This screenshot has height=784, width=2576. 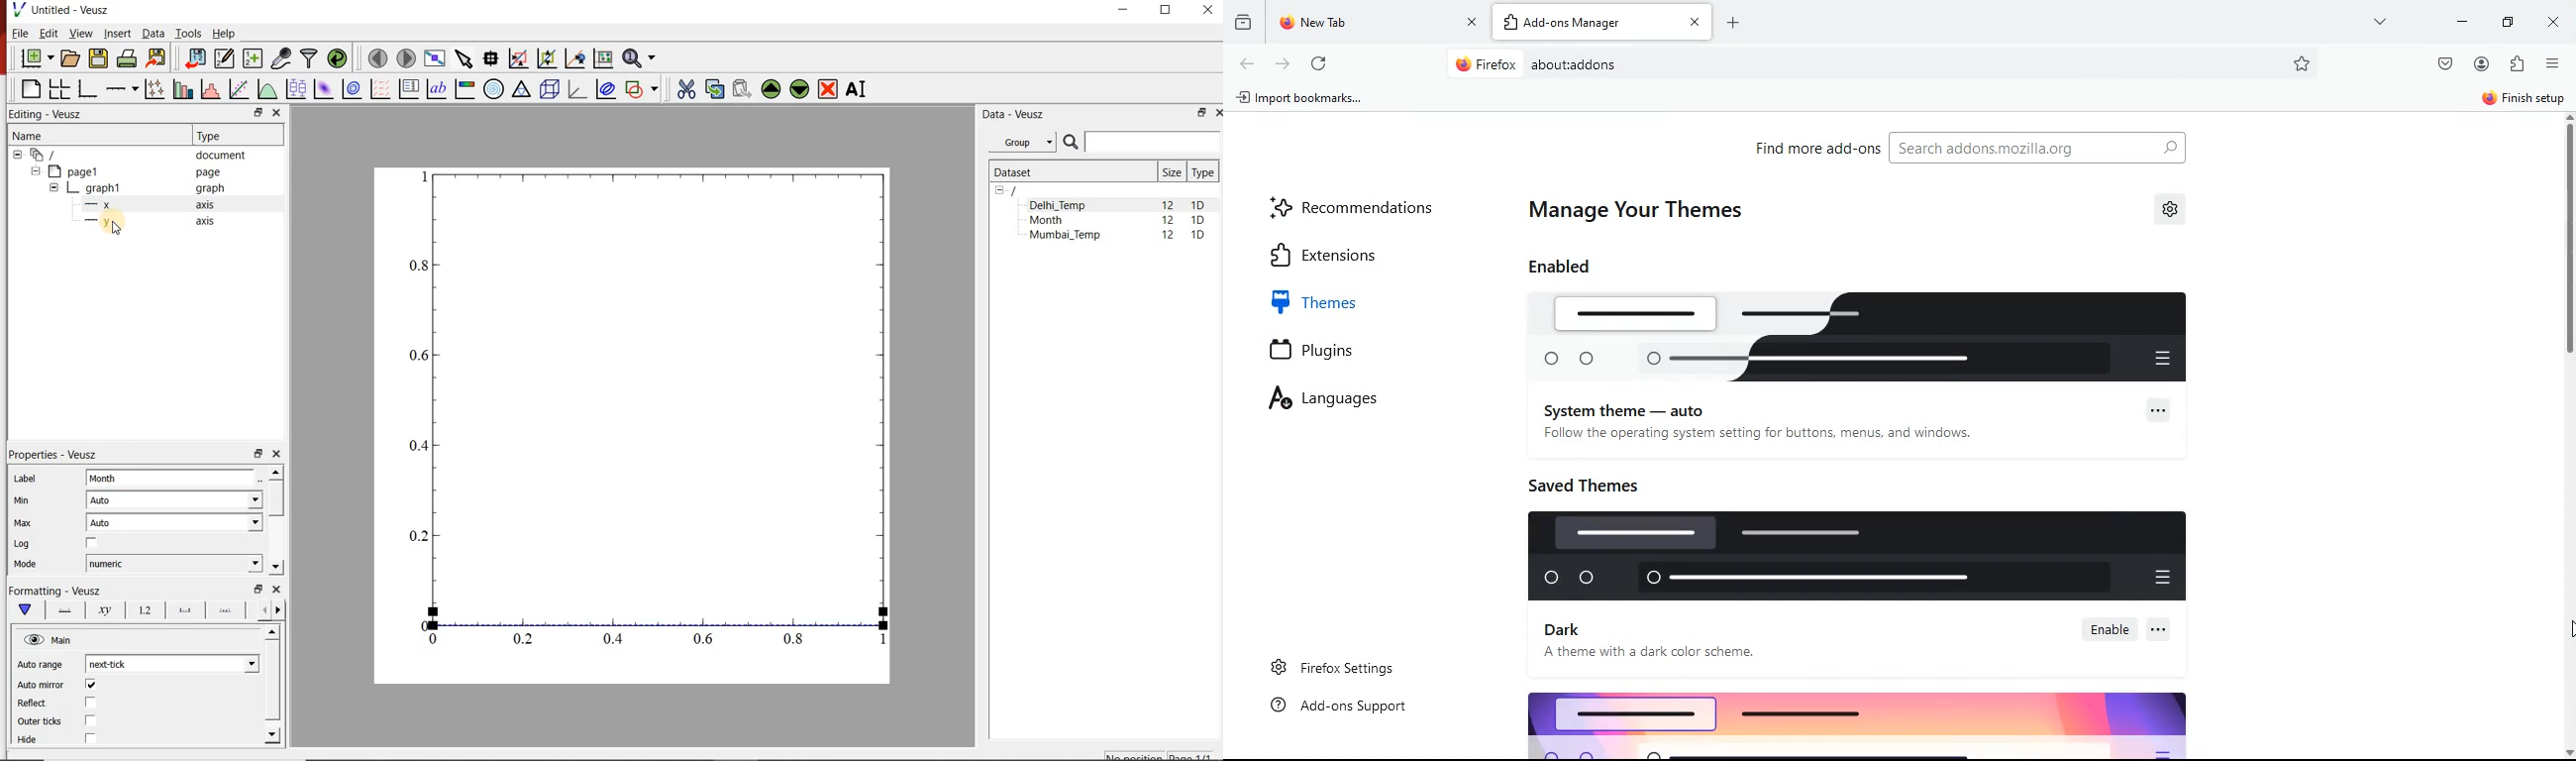 I want to click on Properties - Veusz, so click(x=50, y=455).